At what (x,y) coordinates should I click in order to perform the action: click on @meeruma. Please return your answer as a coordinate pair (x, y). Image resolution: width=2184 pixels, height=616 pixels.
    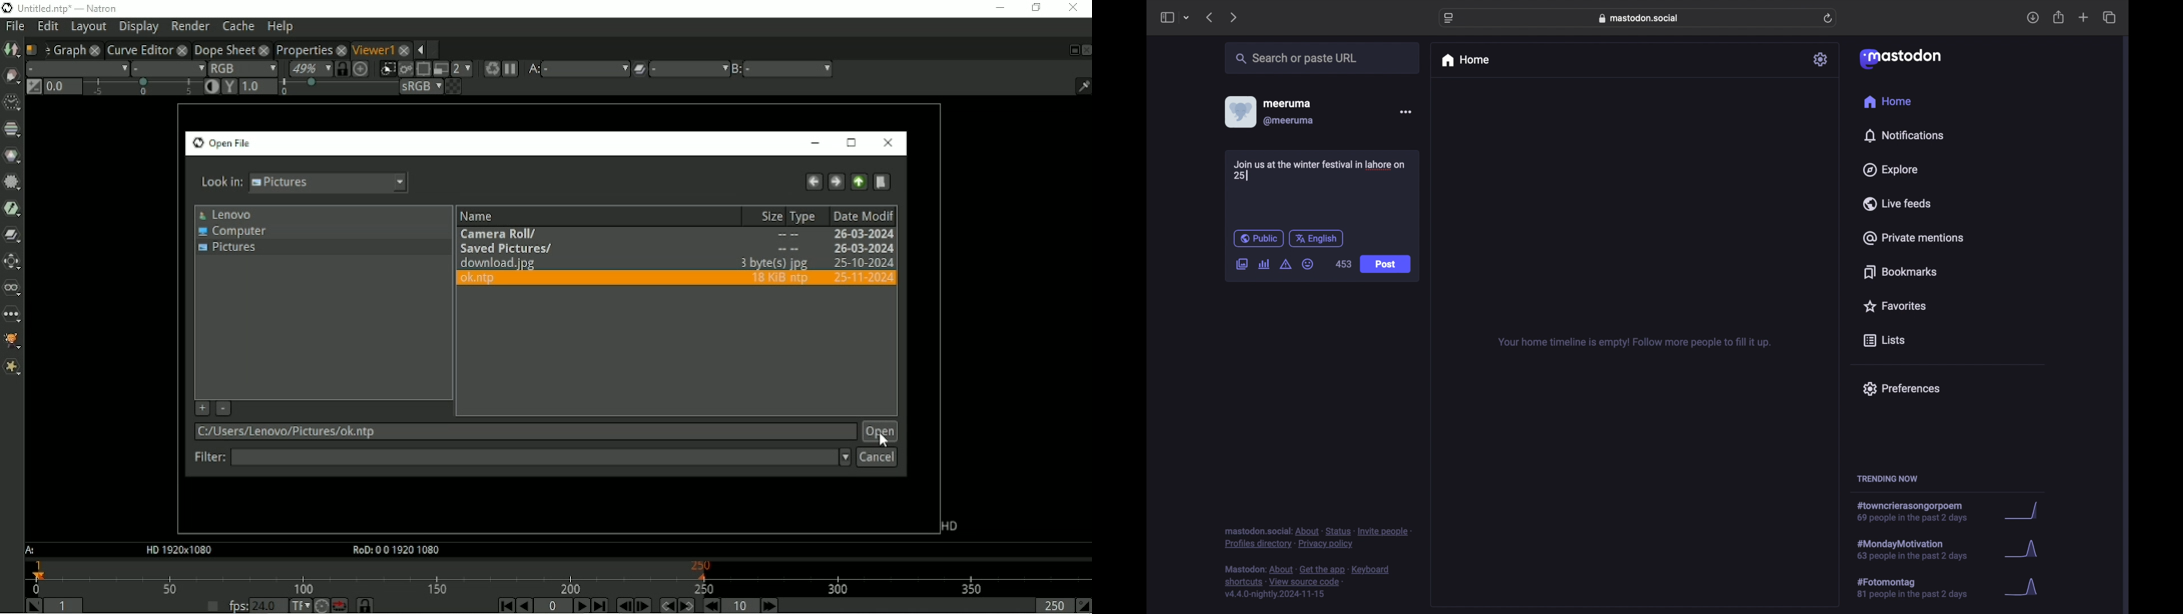
    Looking at the image, I should click on (1289, 121).